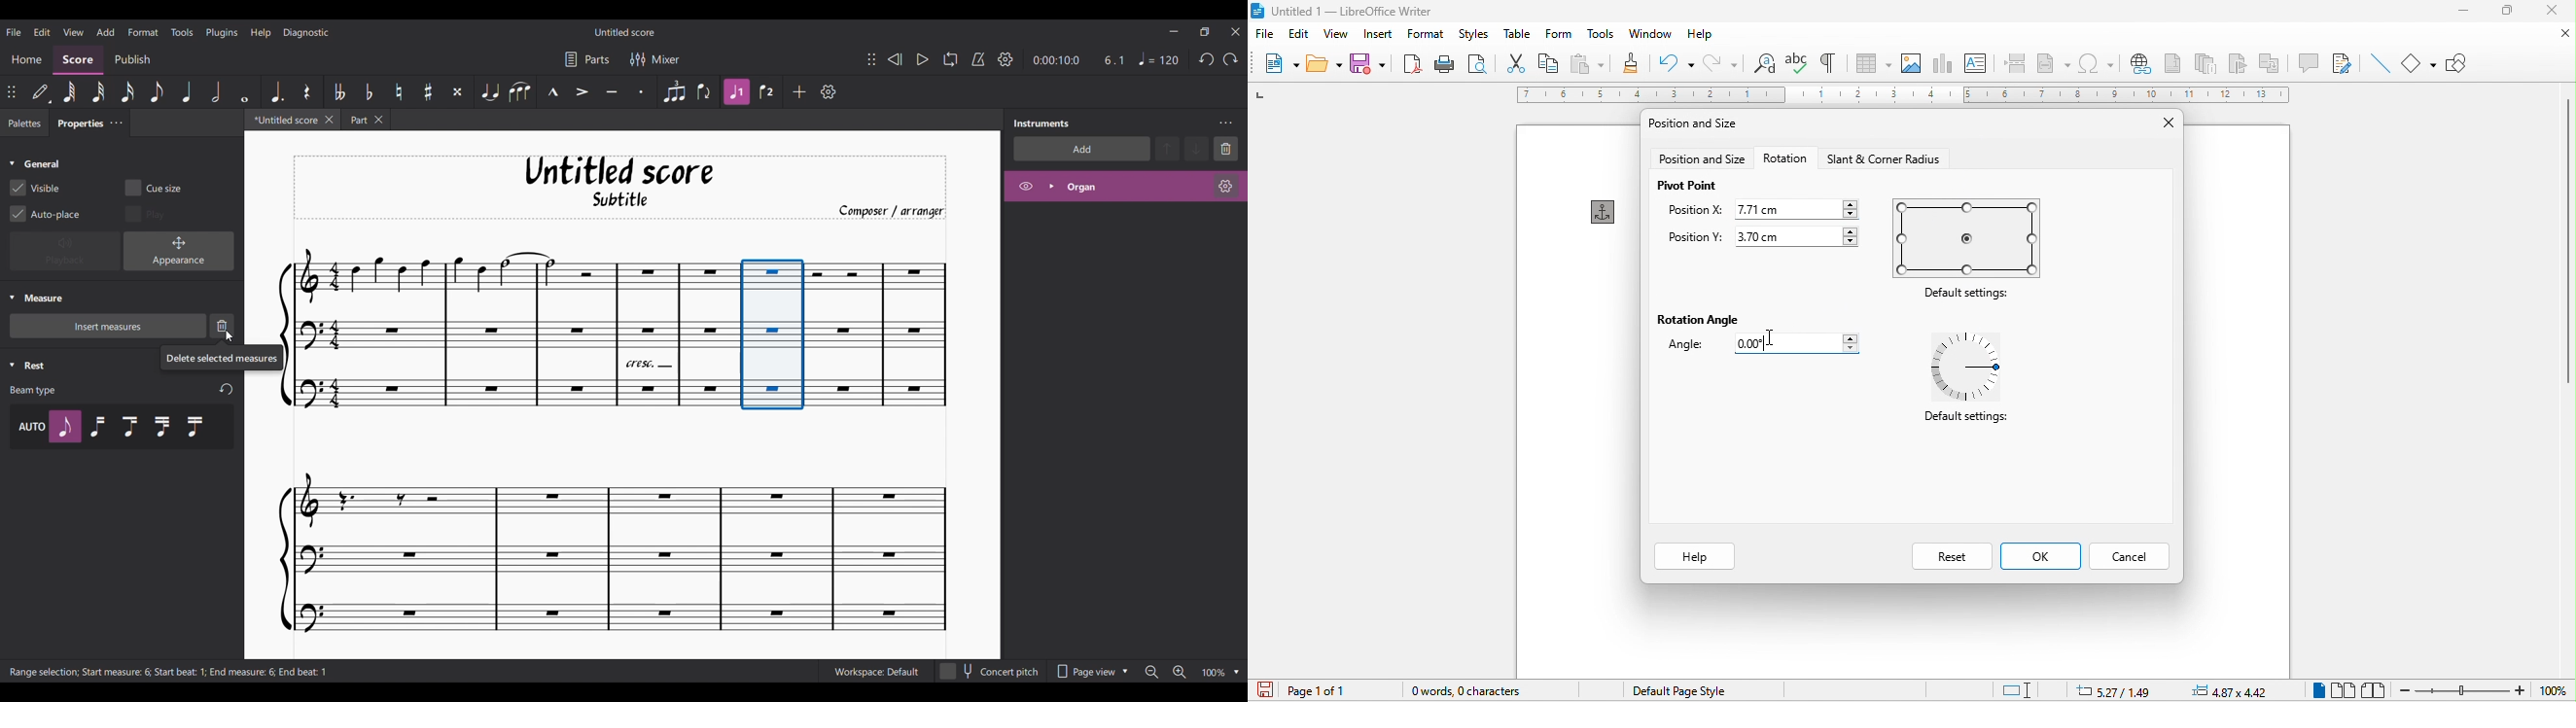 The width and height of the screenshot is (2576, 728). I want to click on save, so click(1370, 61).